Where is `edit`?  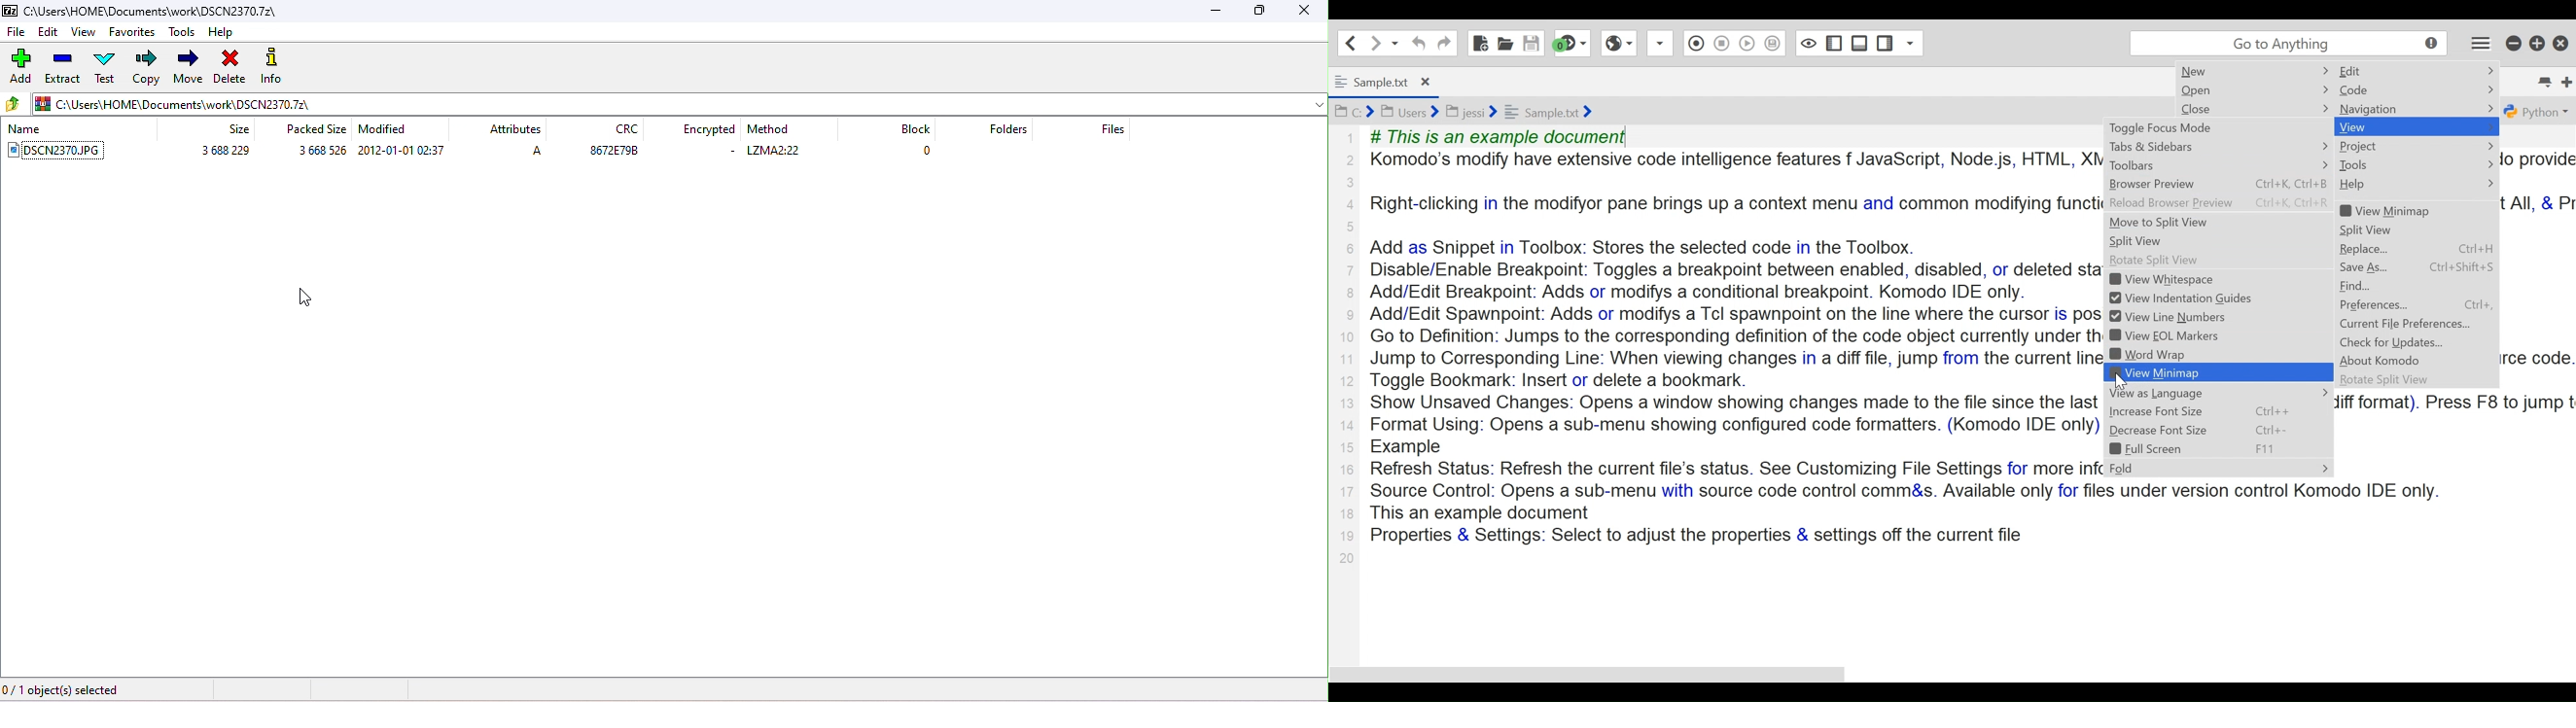 edit is located at coordinates (49, 32).